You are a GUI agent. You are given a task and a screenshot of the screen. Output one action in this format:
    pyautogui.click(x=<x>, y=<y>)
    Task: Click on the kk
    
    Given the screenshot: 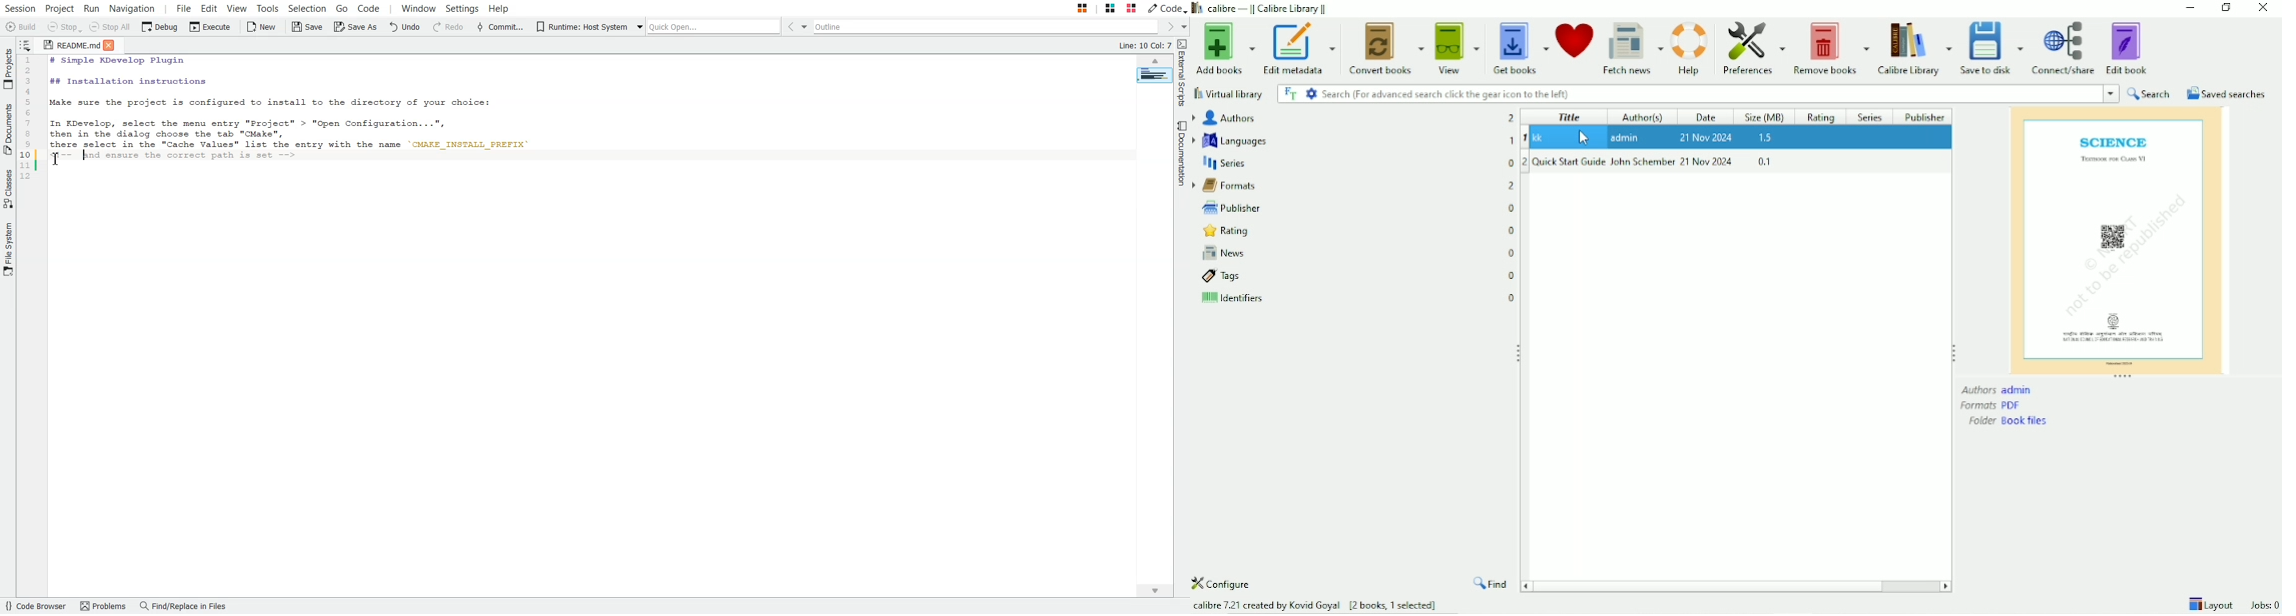 What is the action you would take?
    pyautogui.click(x=1552, y=138)
    